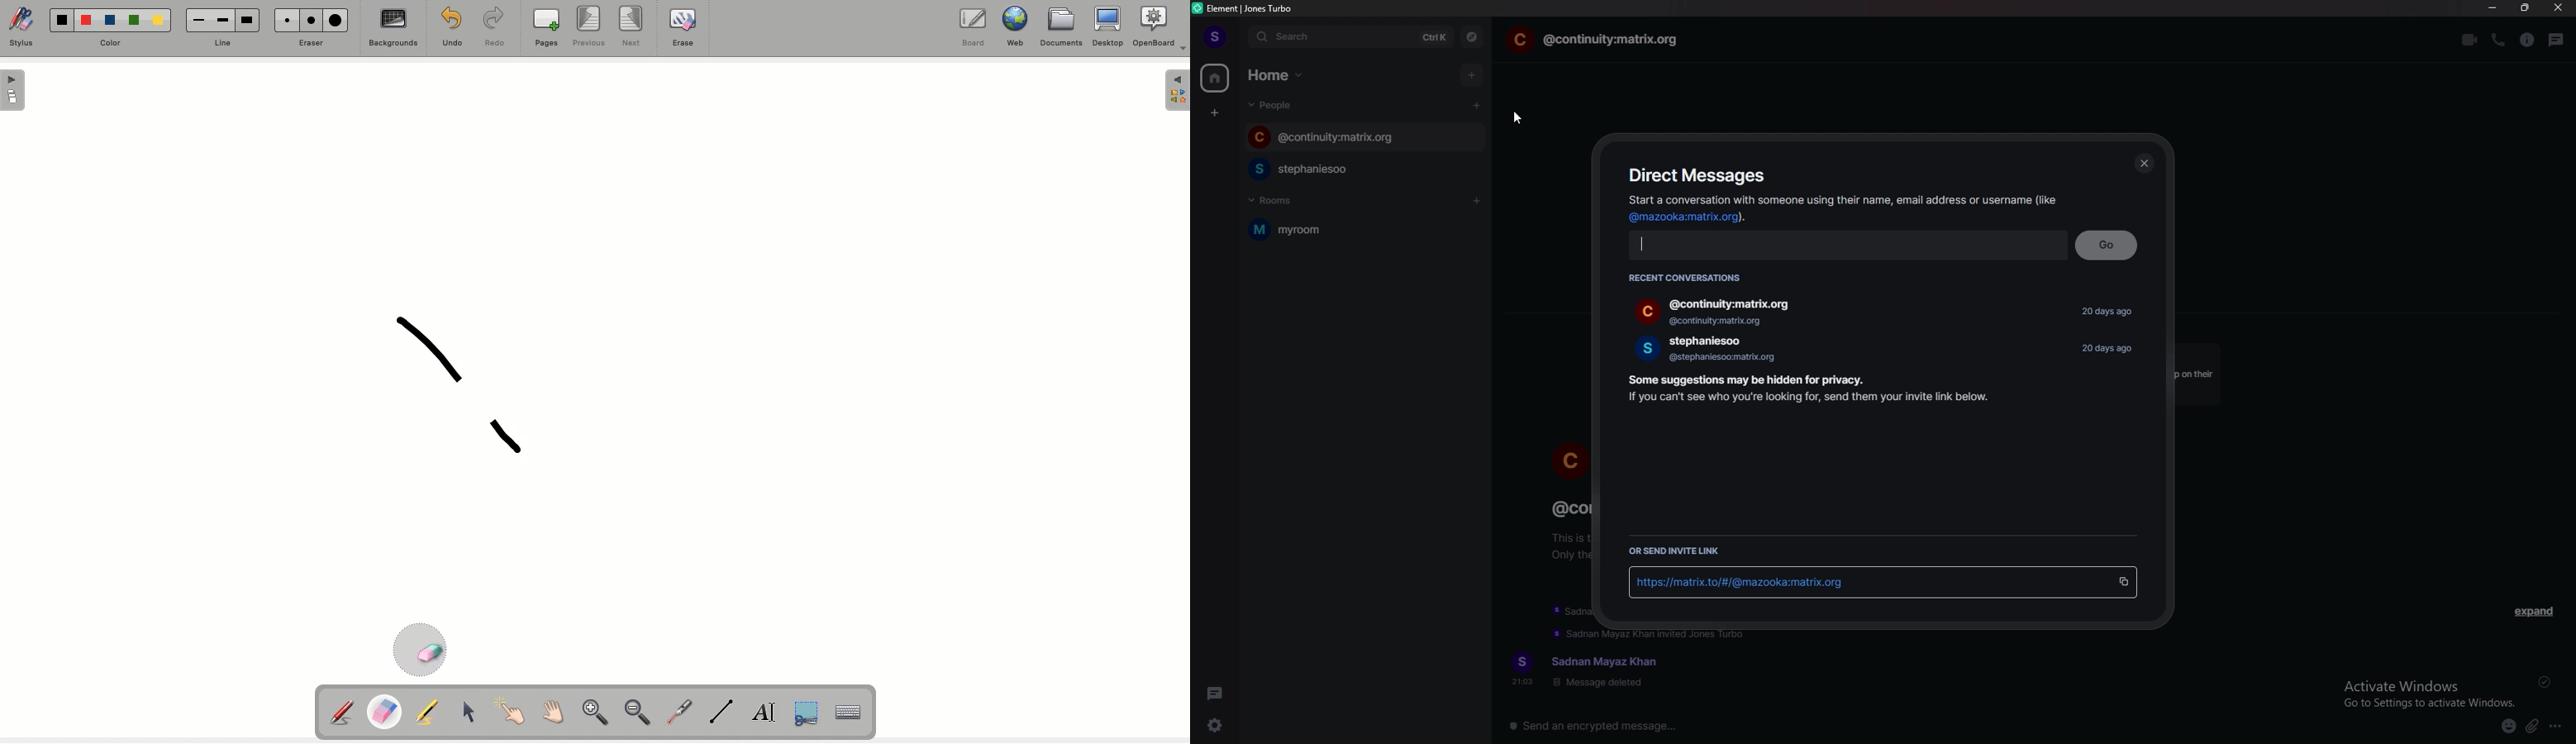 Image resolution: width=2576 pixels, height=756 pixels. I want to click on Small, so click(288, 20).